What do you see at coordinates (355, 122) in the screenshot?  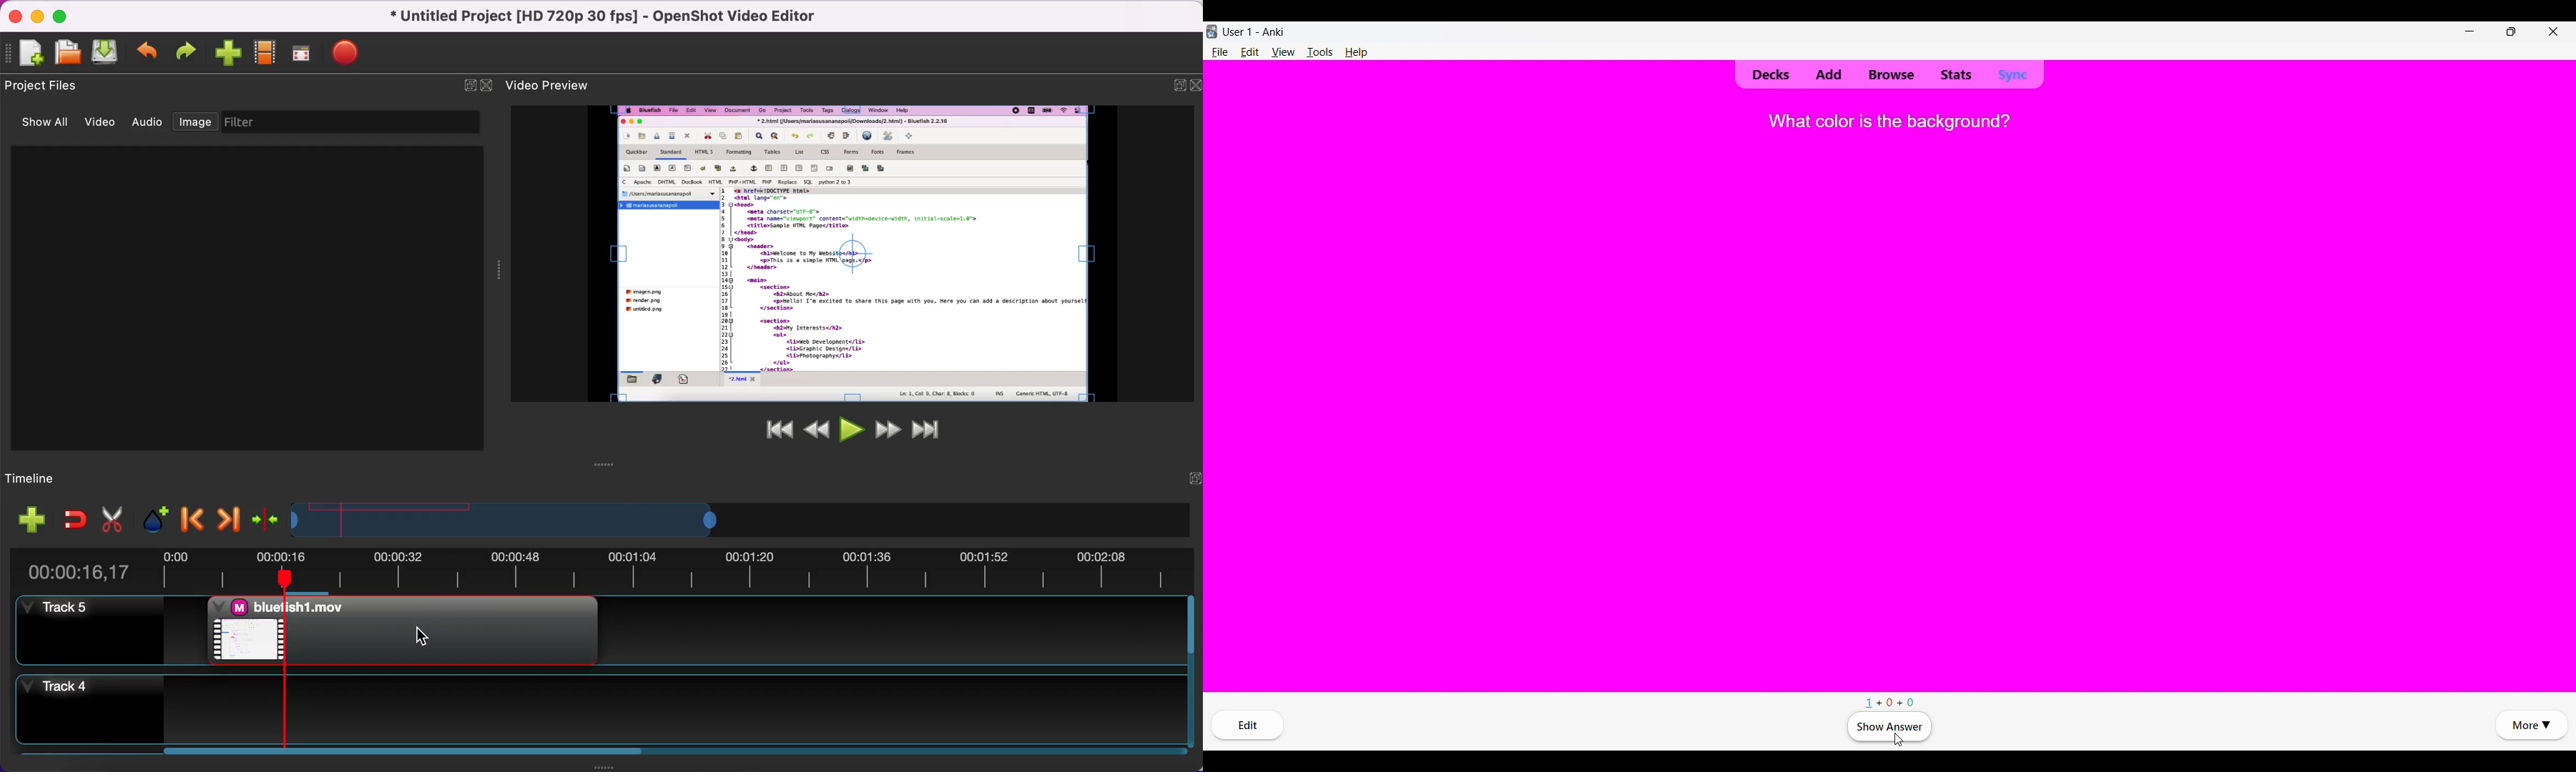 I see `filter` at bounding box center [355, 122].